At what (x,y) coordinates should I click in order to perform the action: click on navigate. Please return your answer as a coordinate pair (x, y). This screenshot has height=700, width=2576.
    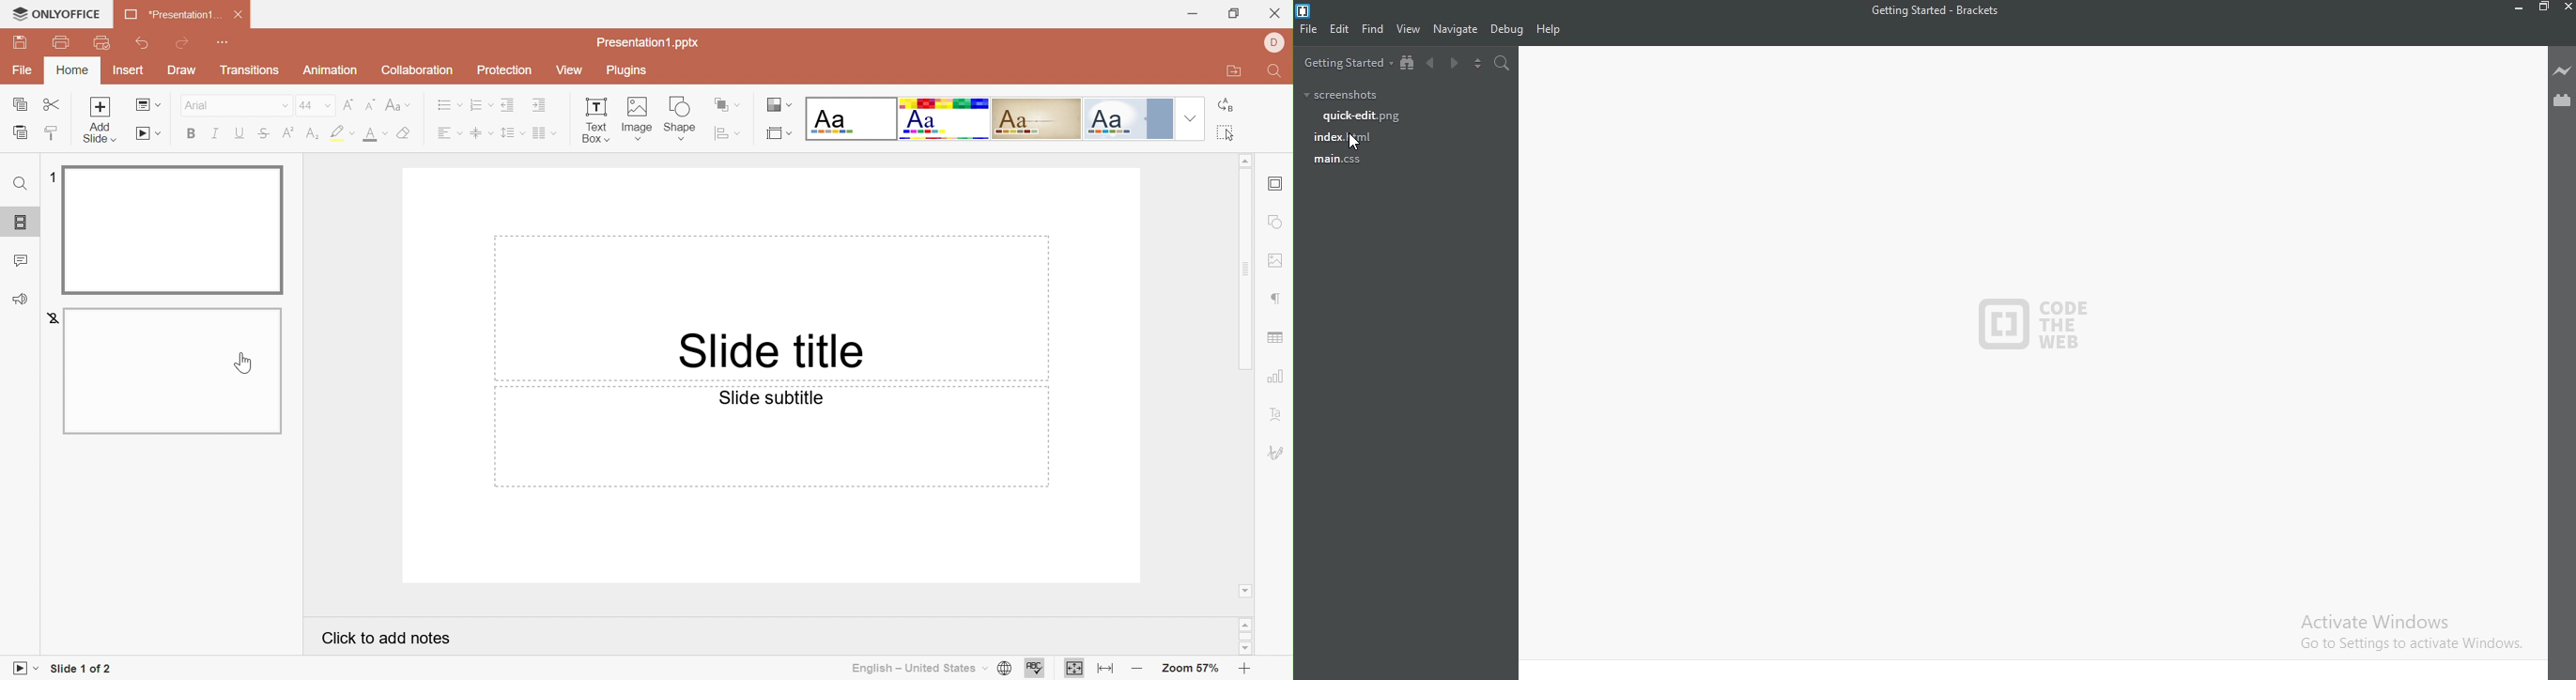
    Looking at the image, I should click on (1456, 29).